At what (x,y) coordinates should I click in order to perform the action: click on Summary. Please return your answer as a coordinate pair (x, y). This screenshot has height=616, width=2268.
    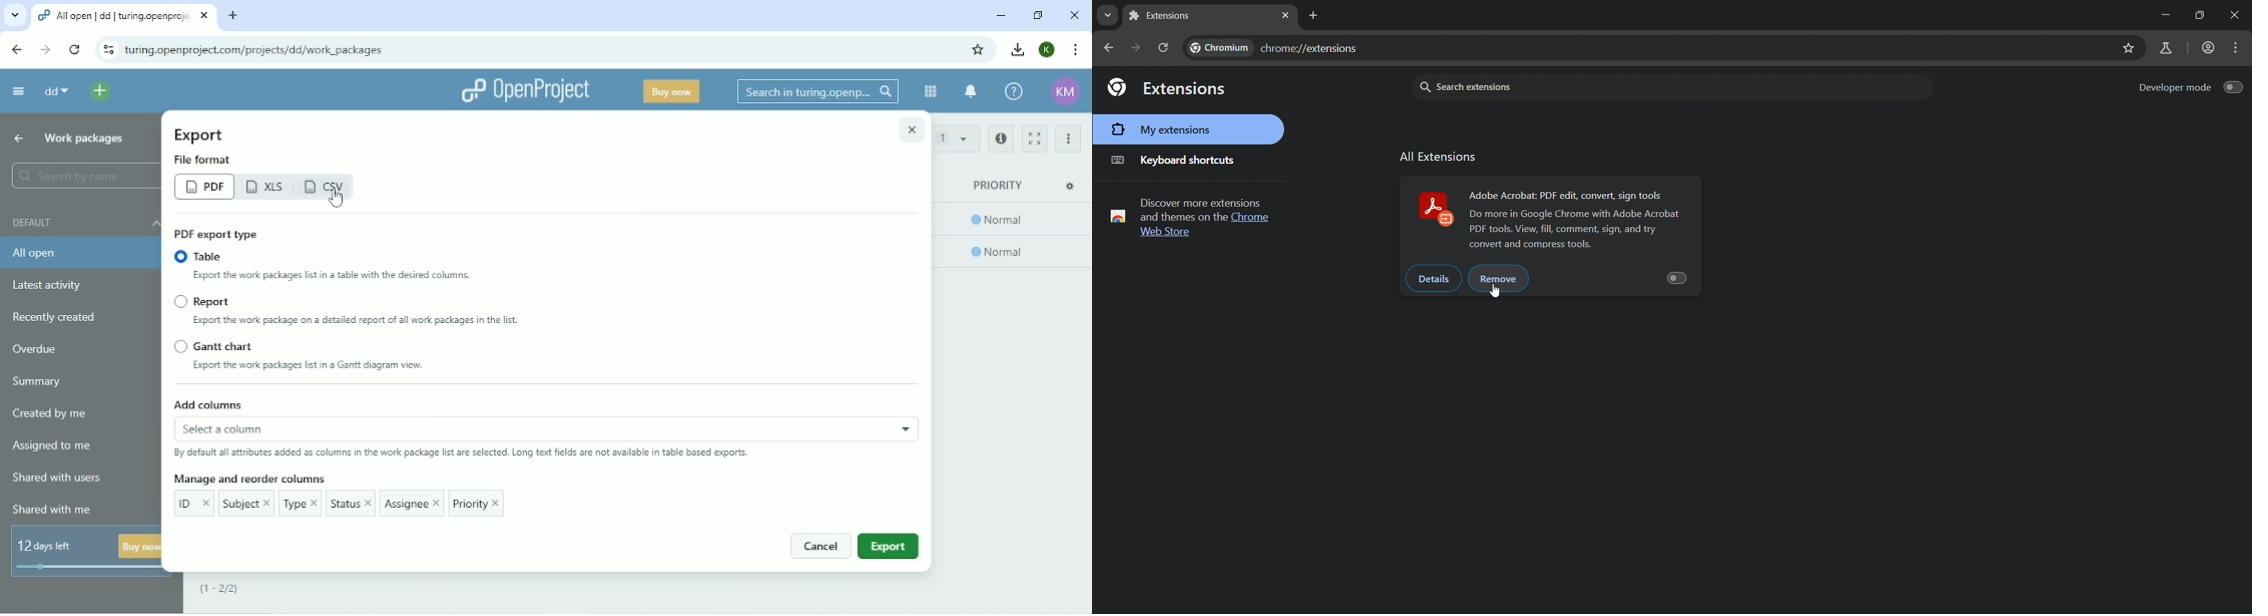
    Looking at the image, I should click on (36, 382).